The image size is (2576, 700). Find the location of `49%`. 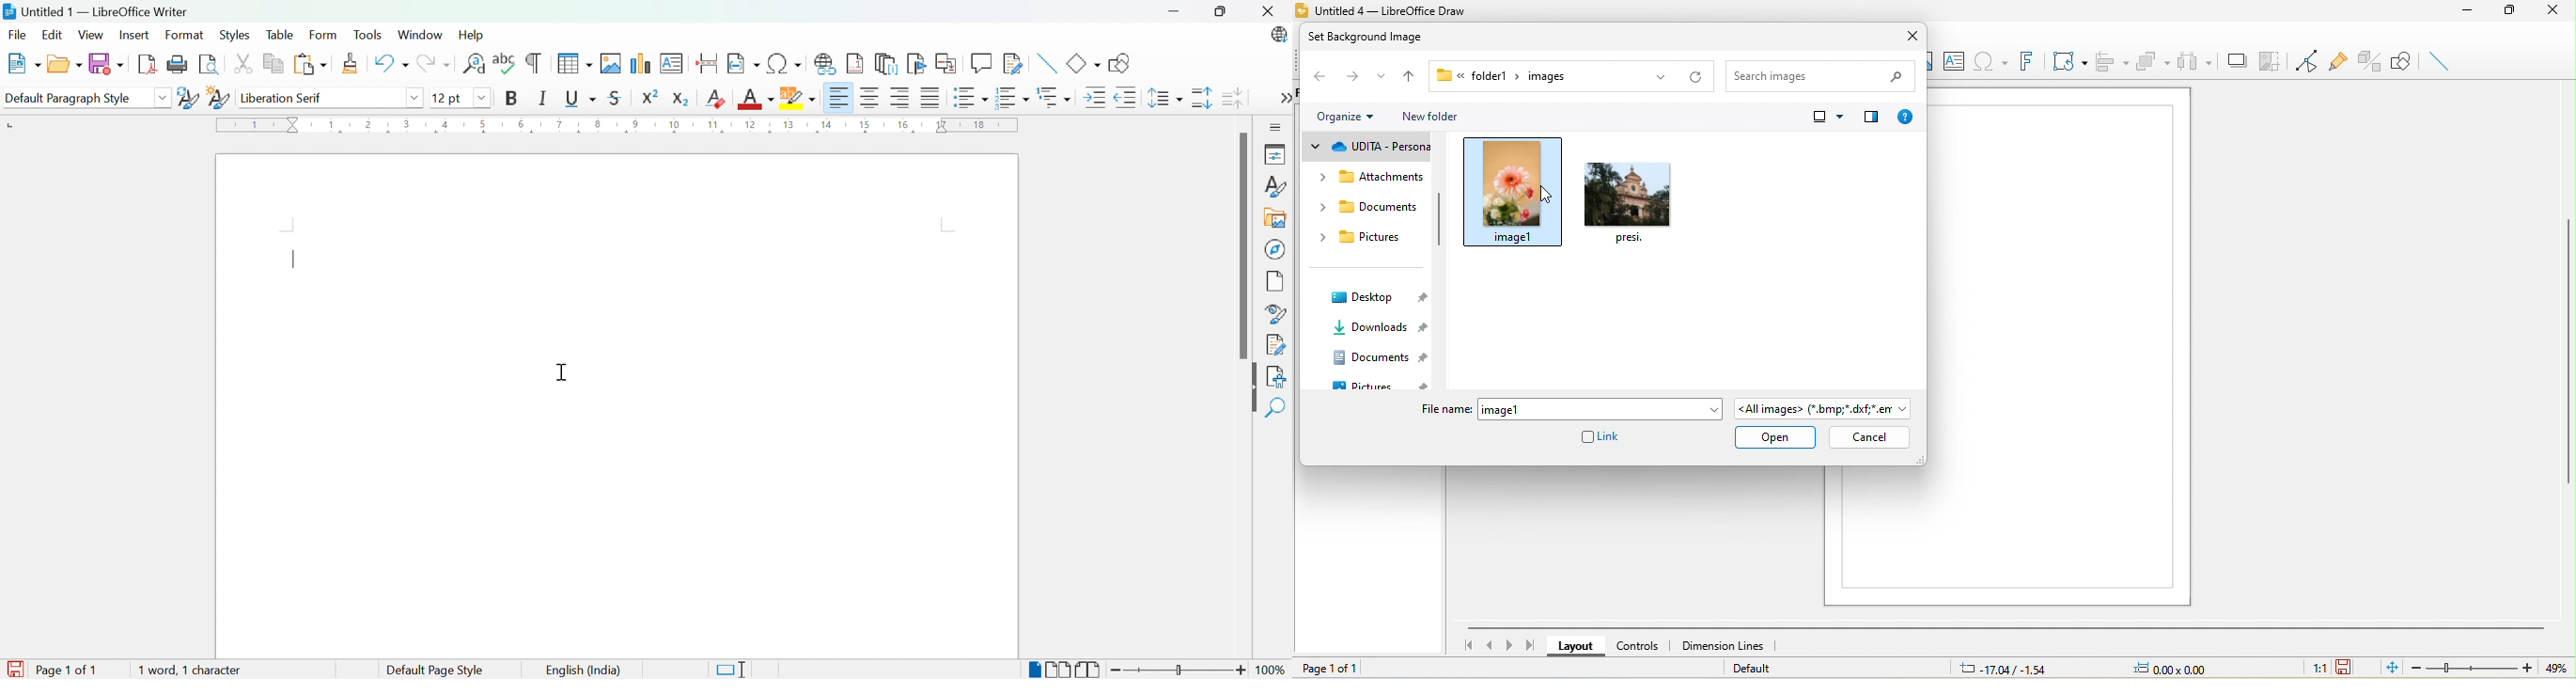

49% is located at coordinates (2553, 667).